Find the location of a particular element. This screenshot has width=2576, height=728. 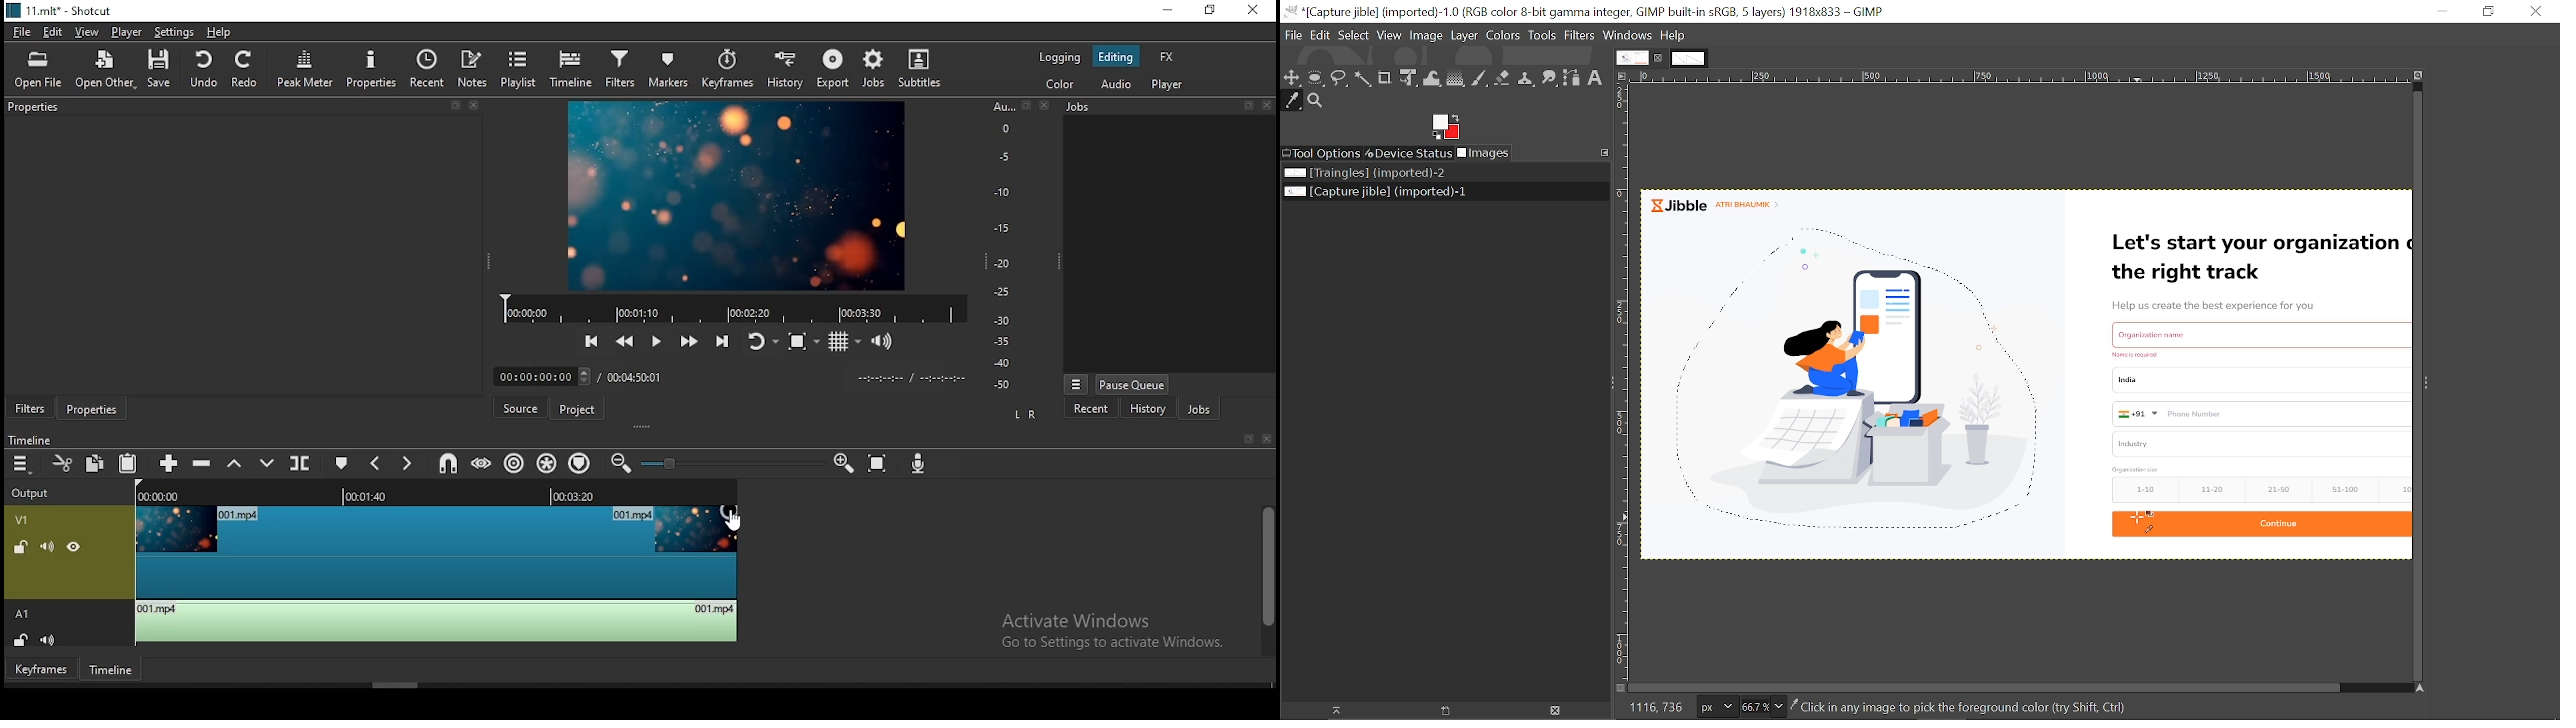

filters is located at coordinates (29, 406).